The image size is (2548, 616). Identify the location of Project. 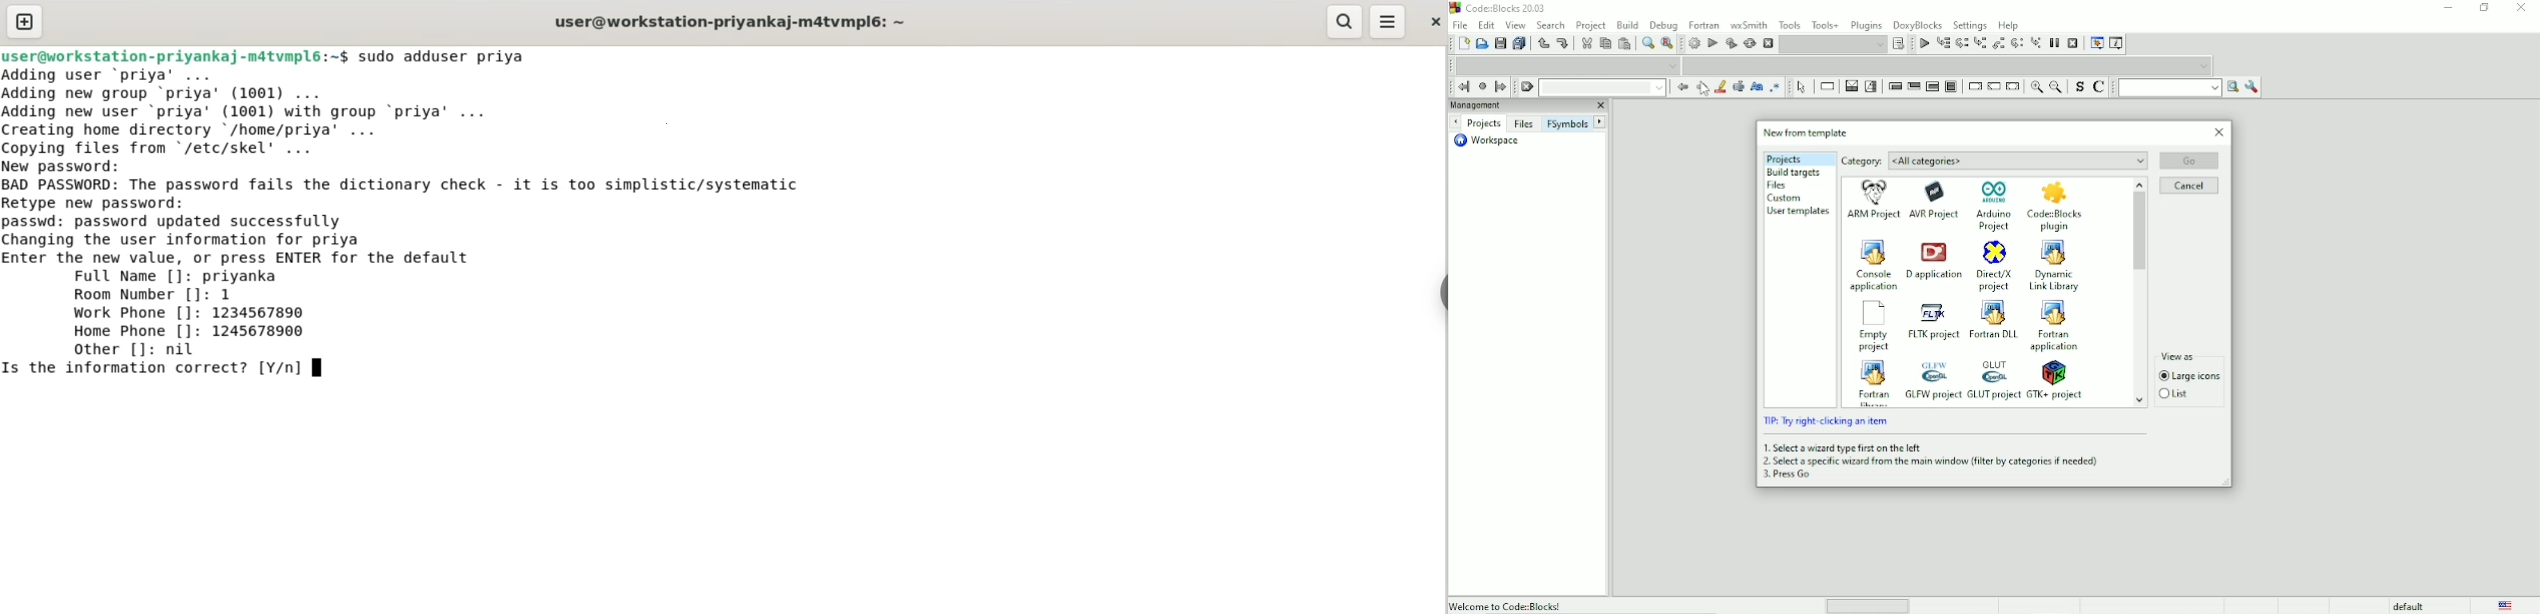
(1592, 24).